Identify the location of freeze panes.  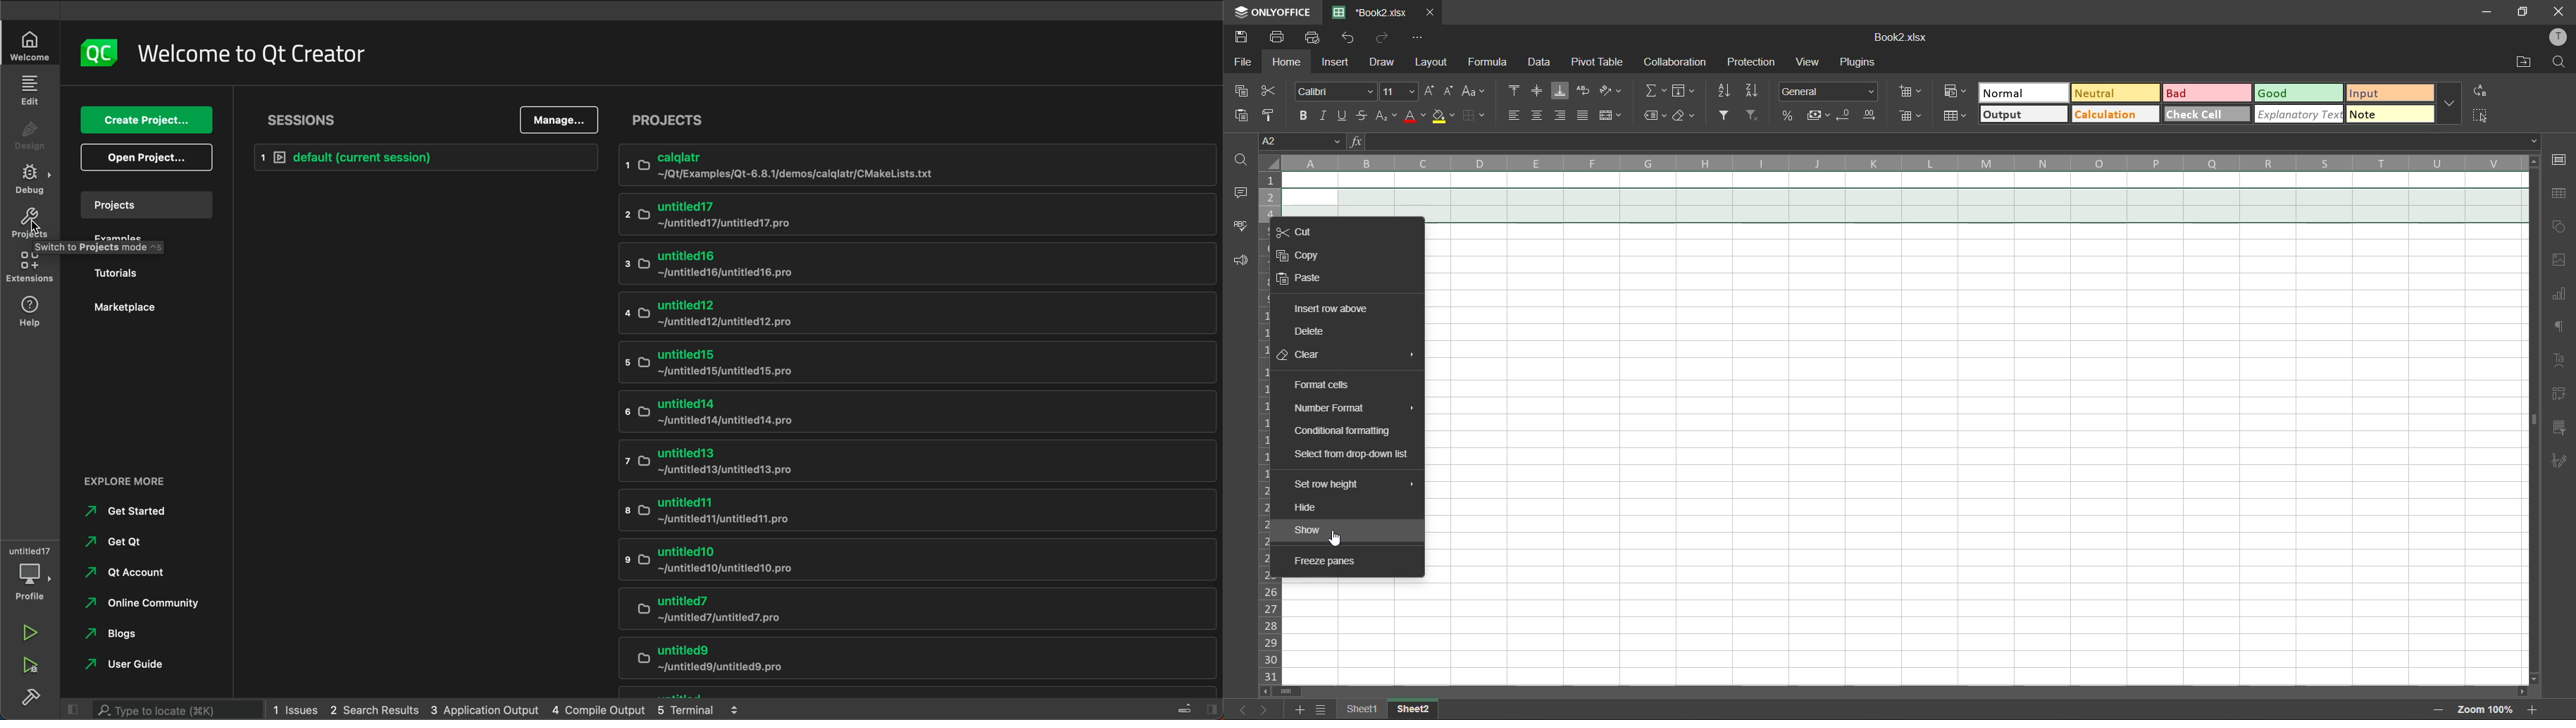
(1329, 561).